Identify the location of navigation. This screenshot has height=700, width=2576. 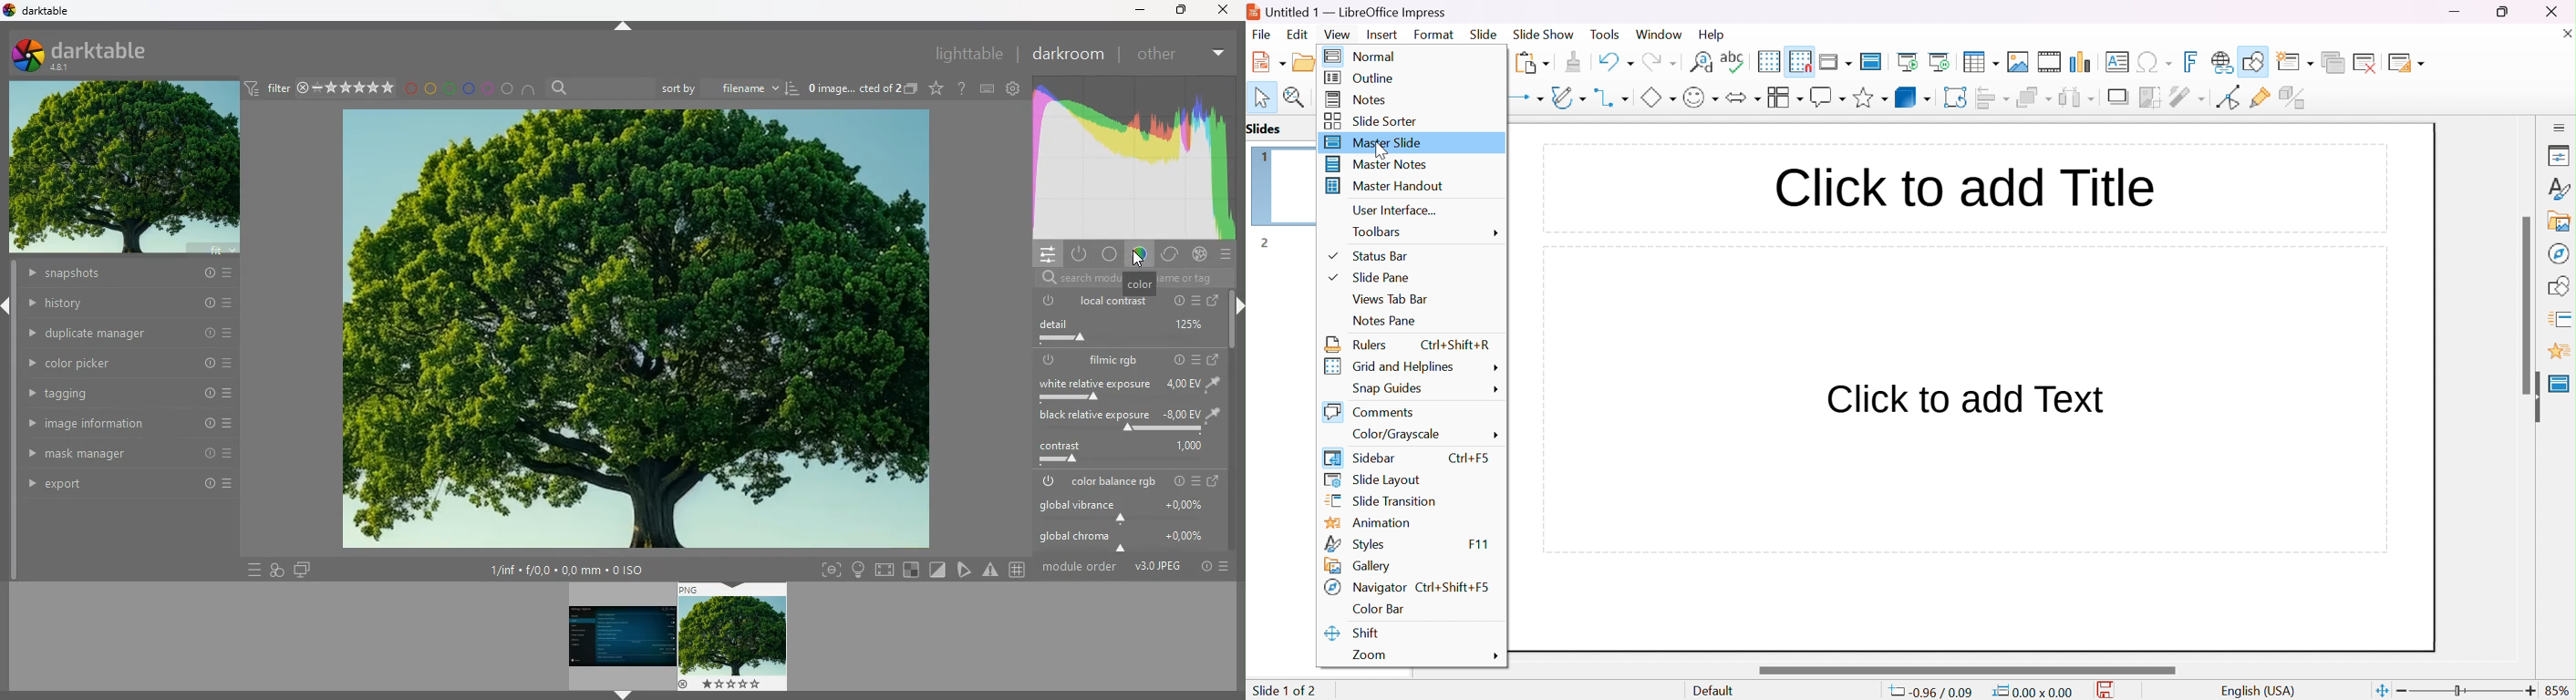
(2558, 253).